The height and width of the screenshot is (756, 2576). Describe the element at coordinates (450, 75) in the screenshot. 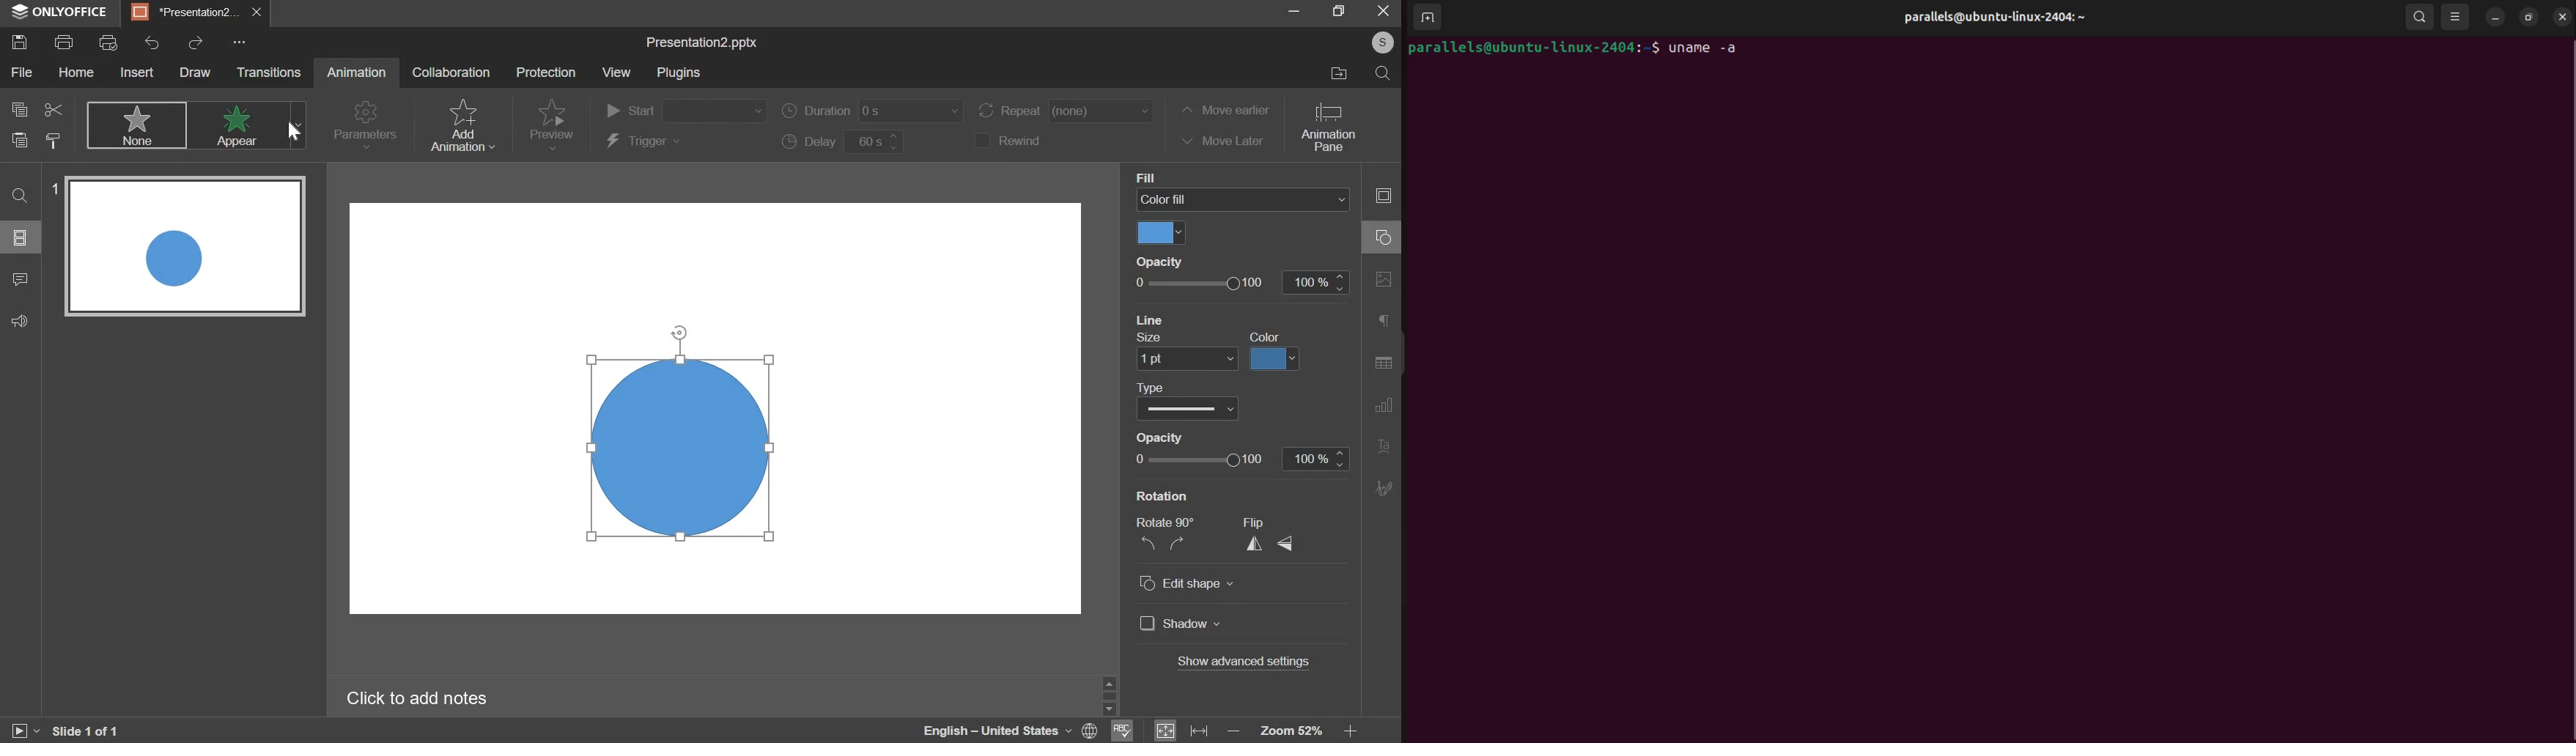

I see `Collaboration` at that location.